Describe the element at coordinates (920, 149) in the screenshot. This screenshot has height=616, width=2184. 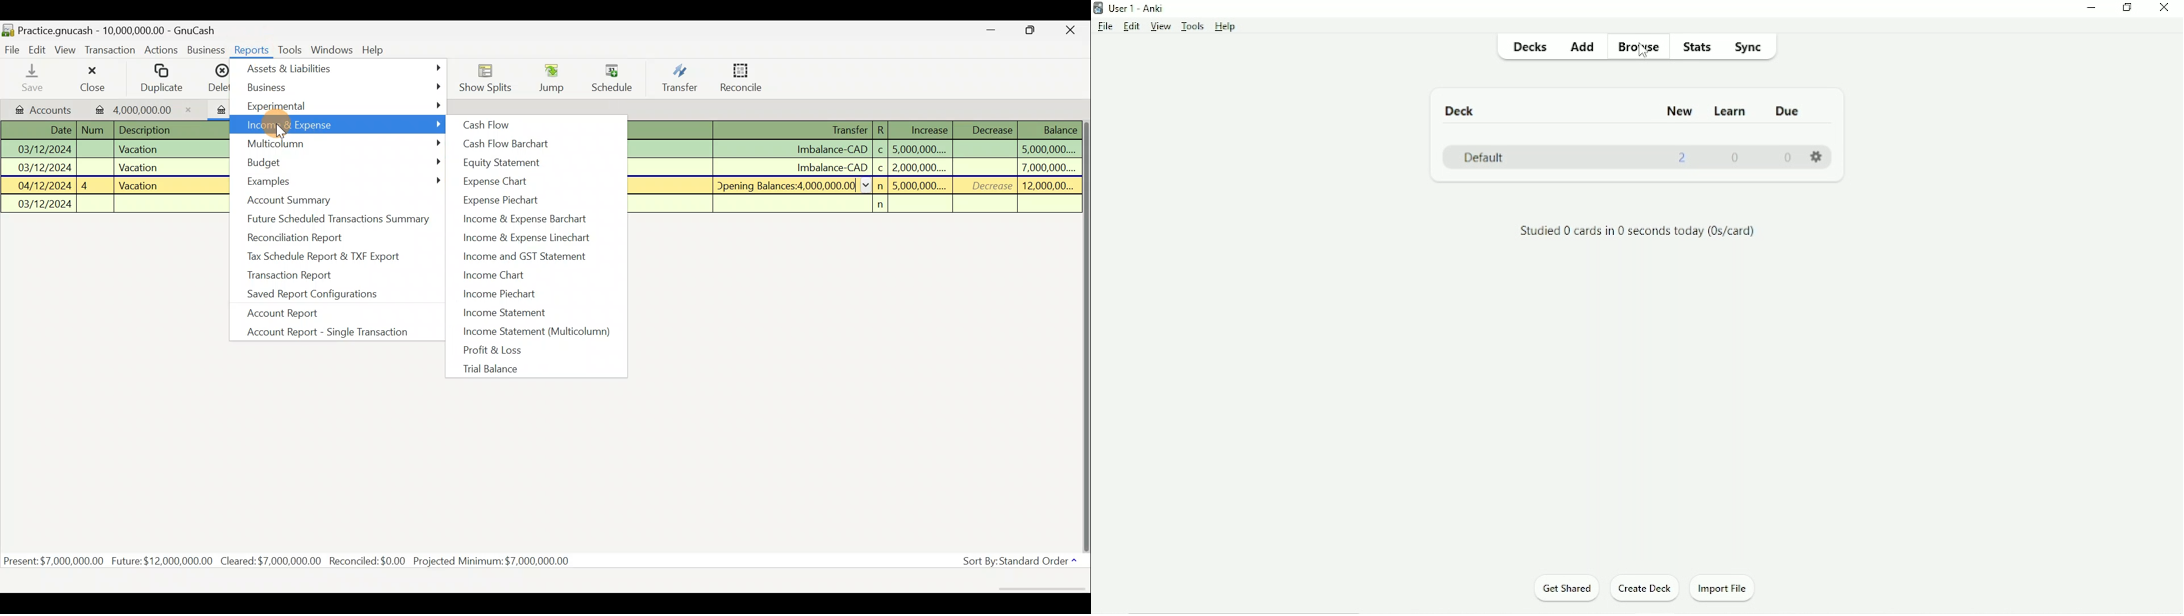
I see `5,000,000....` at that location.